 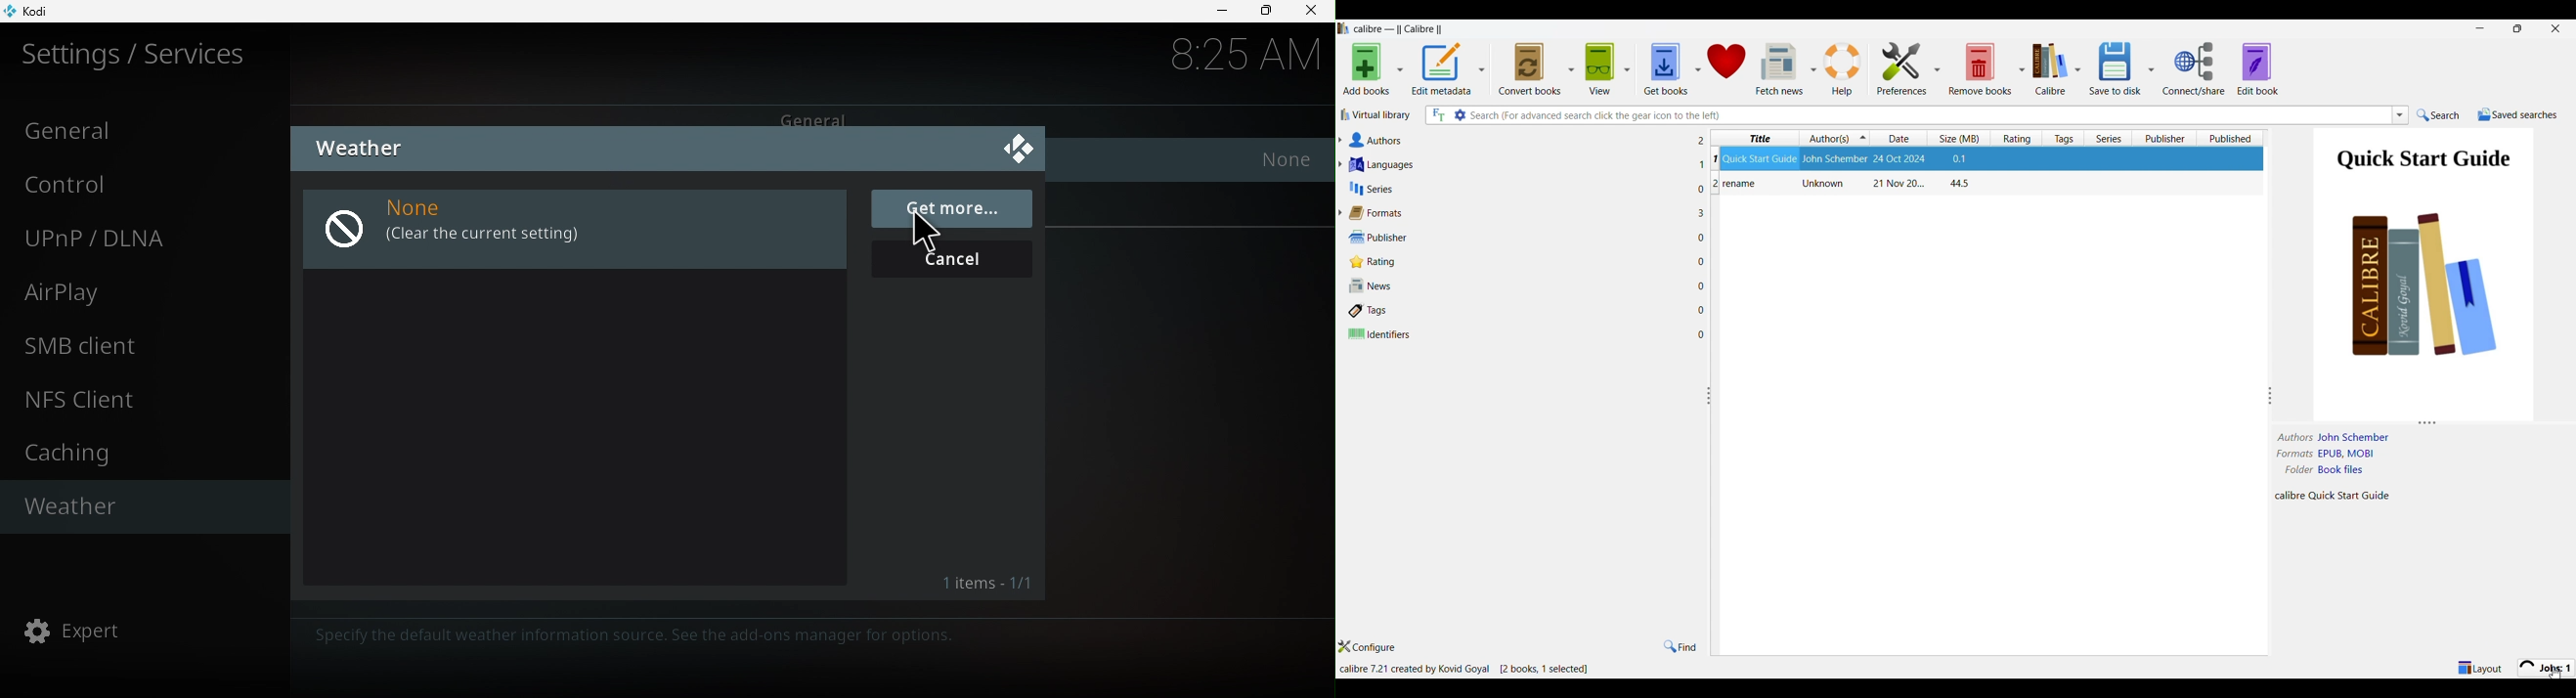 I want to click on Items, so click(x=988, y=583).